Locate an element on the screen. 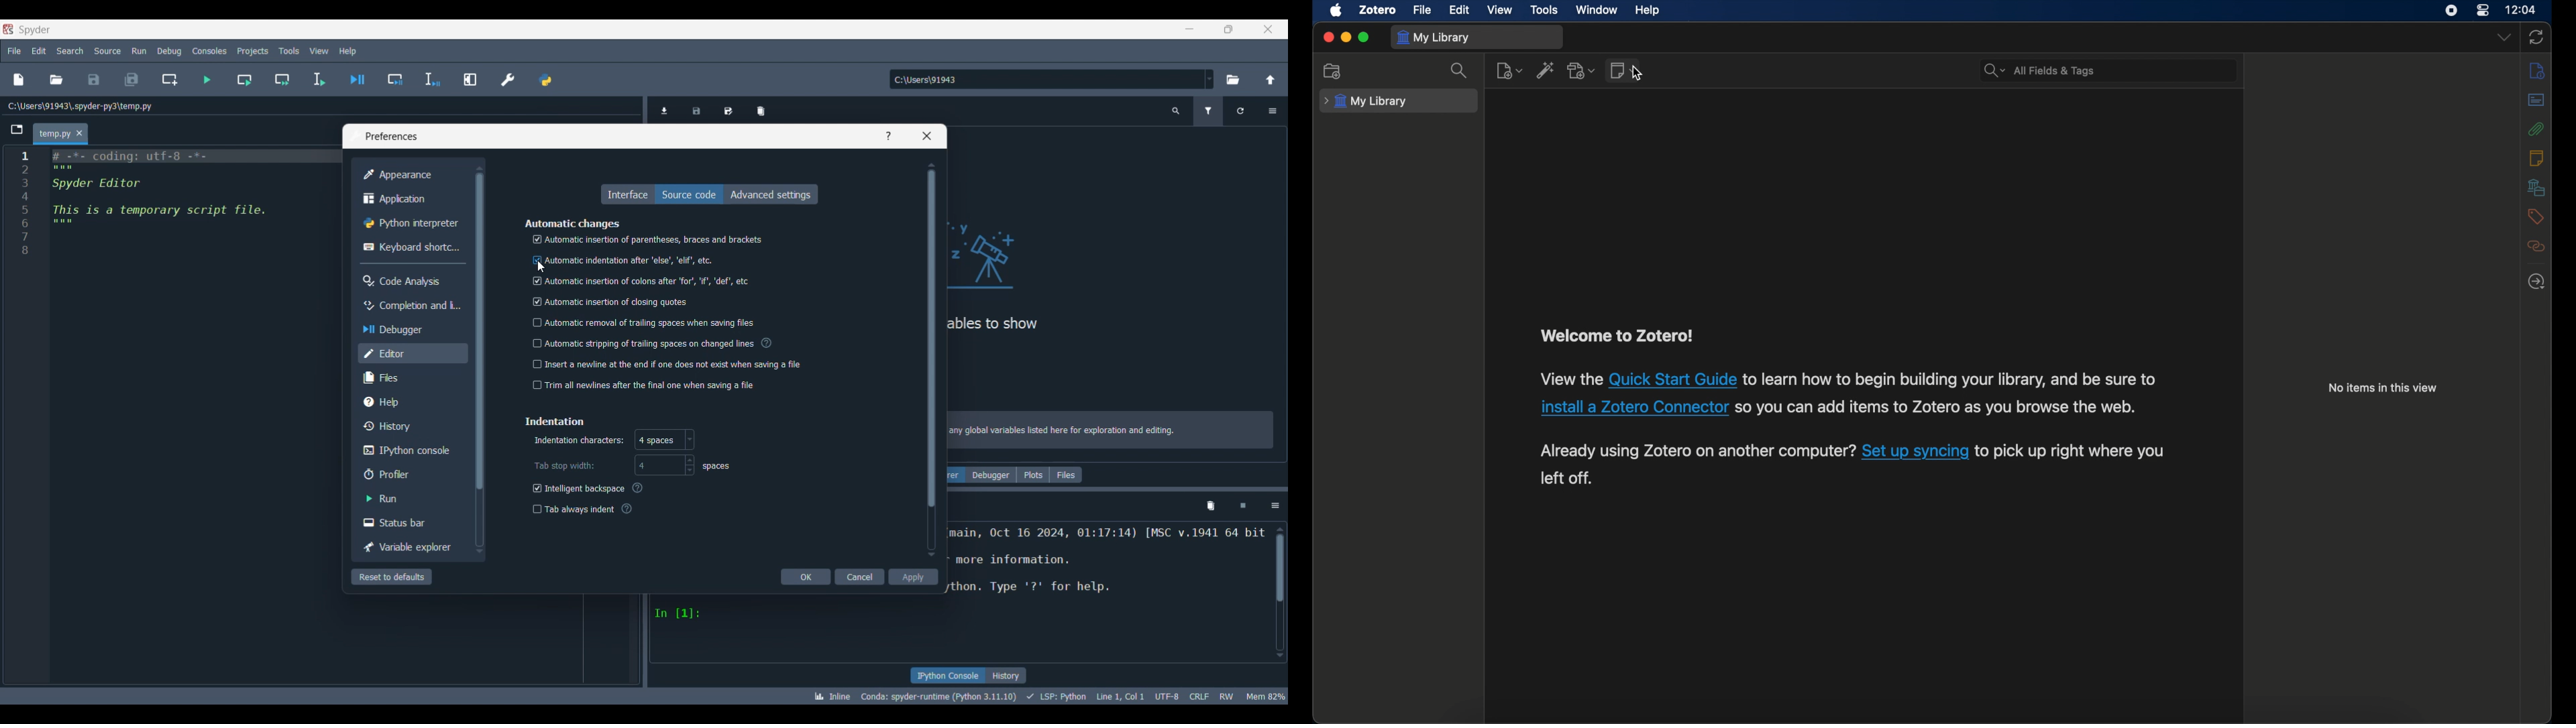 This screenshot has width=2576, height=728. Plots is located at coordinates (1033, 475).